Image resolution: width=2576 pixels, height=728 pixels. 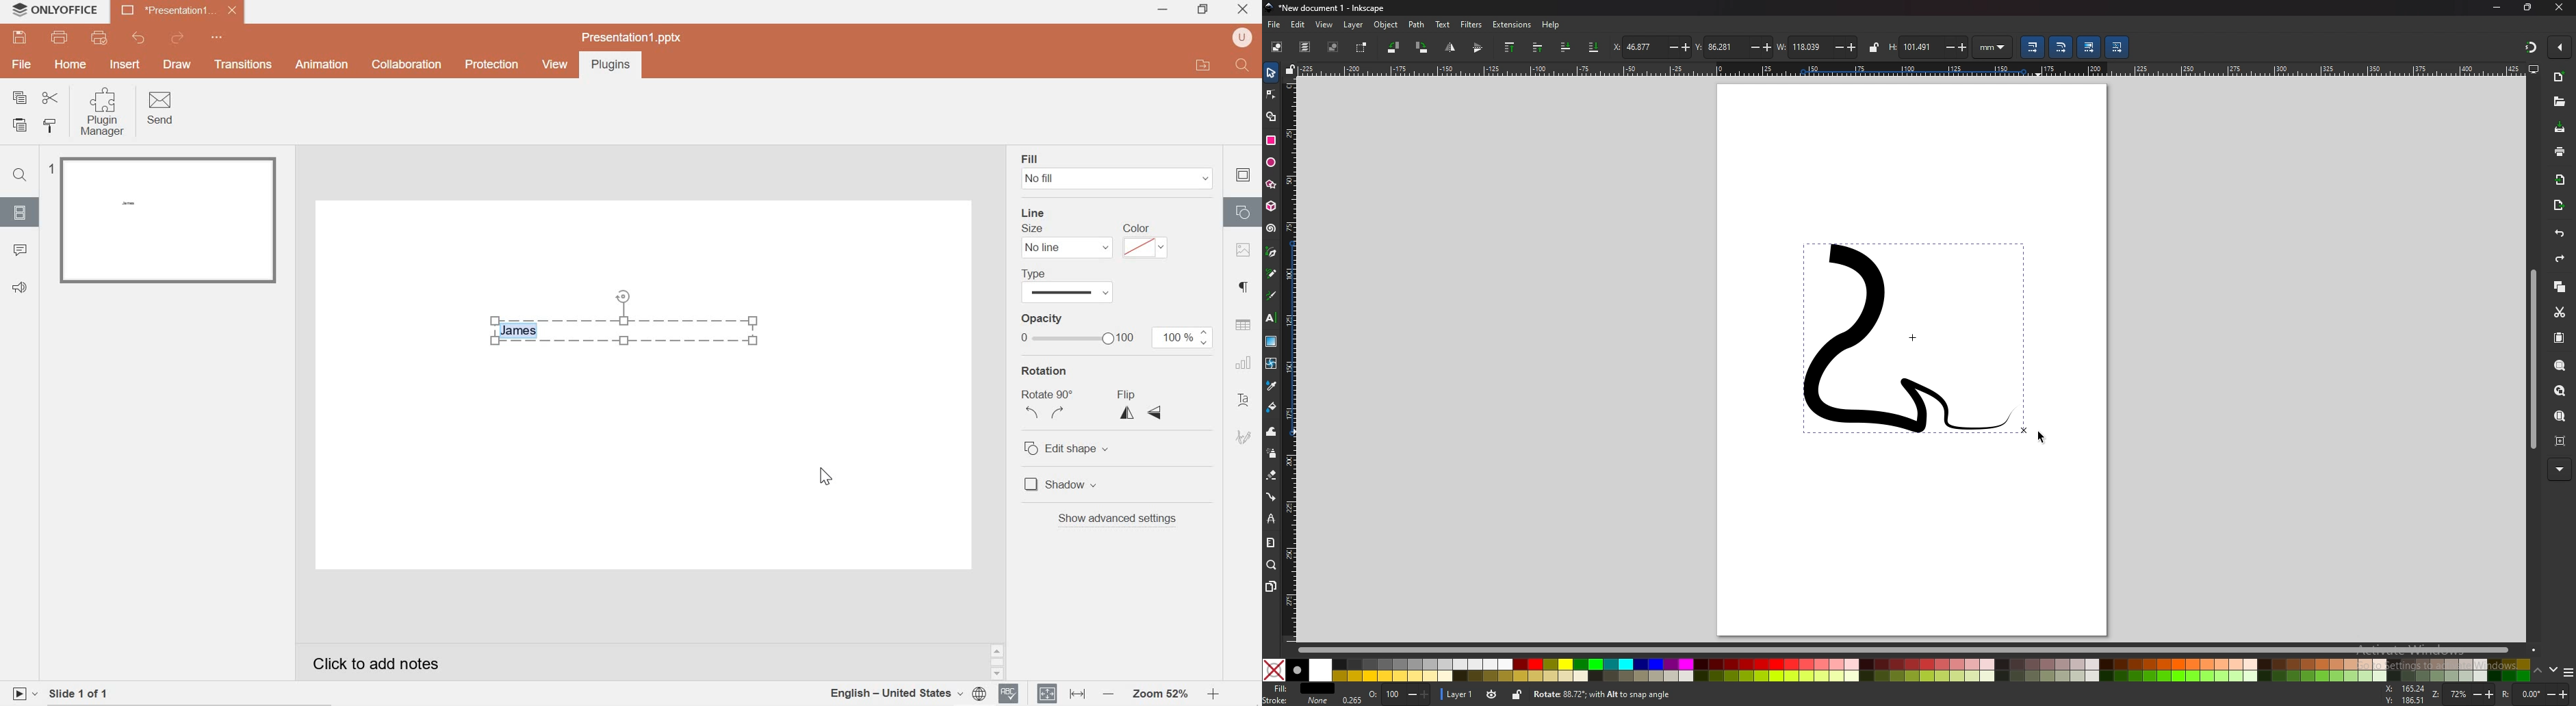 What do you see at coordinates (631, 36) in the screenshot?
I see `presentation1.pptx` at bounding box center [631, 36].